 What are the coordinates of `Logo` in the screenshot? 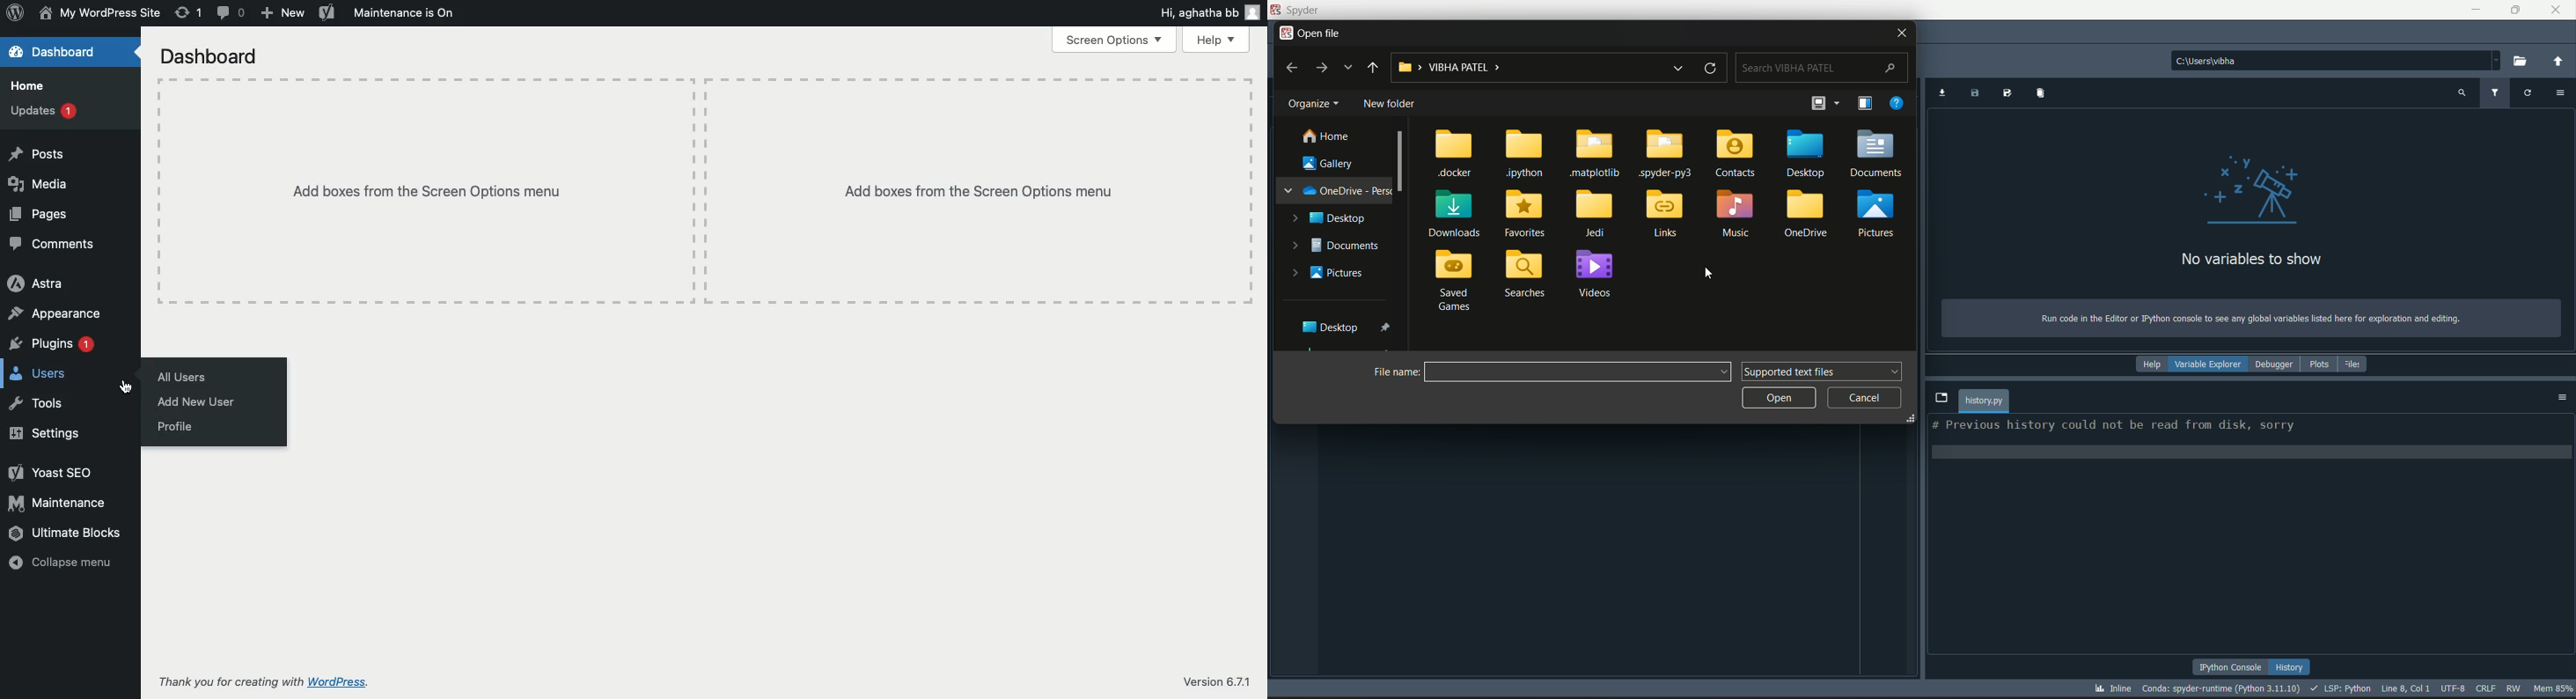 It's located at (16, 15).